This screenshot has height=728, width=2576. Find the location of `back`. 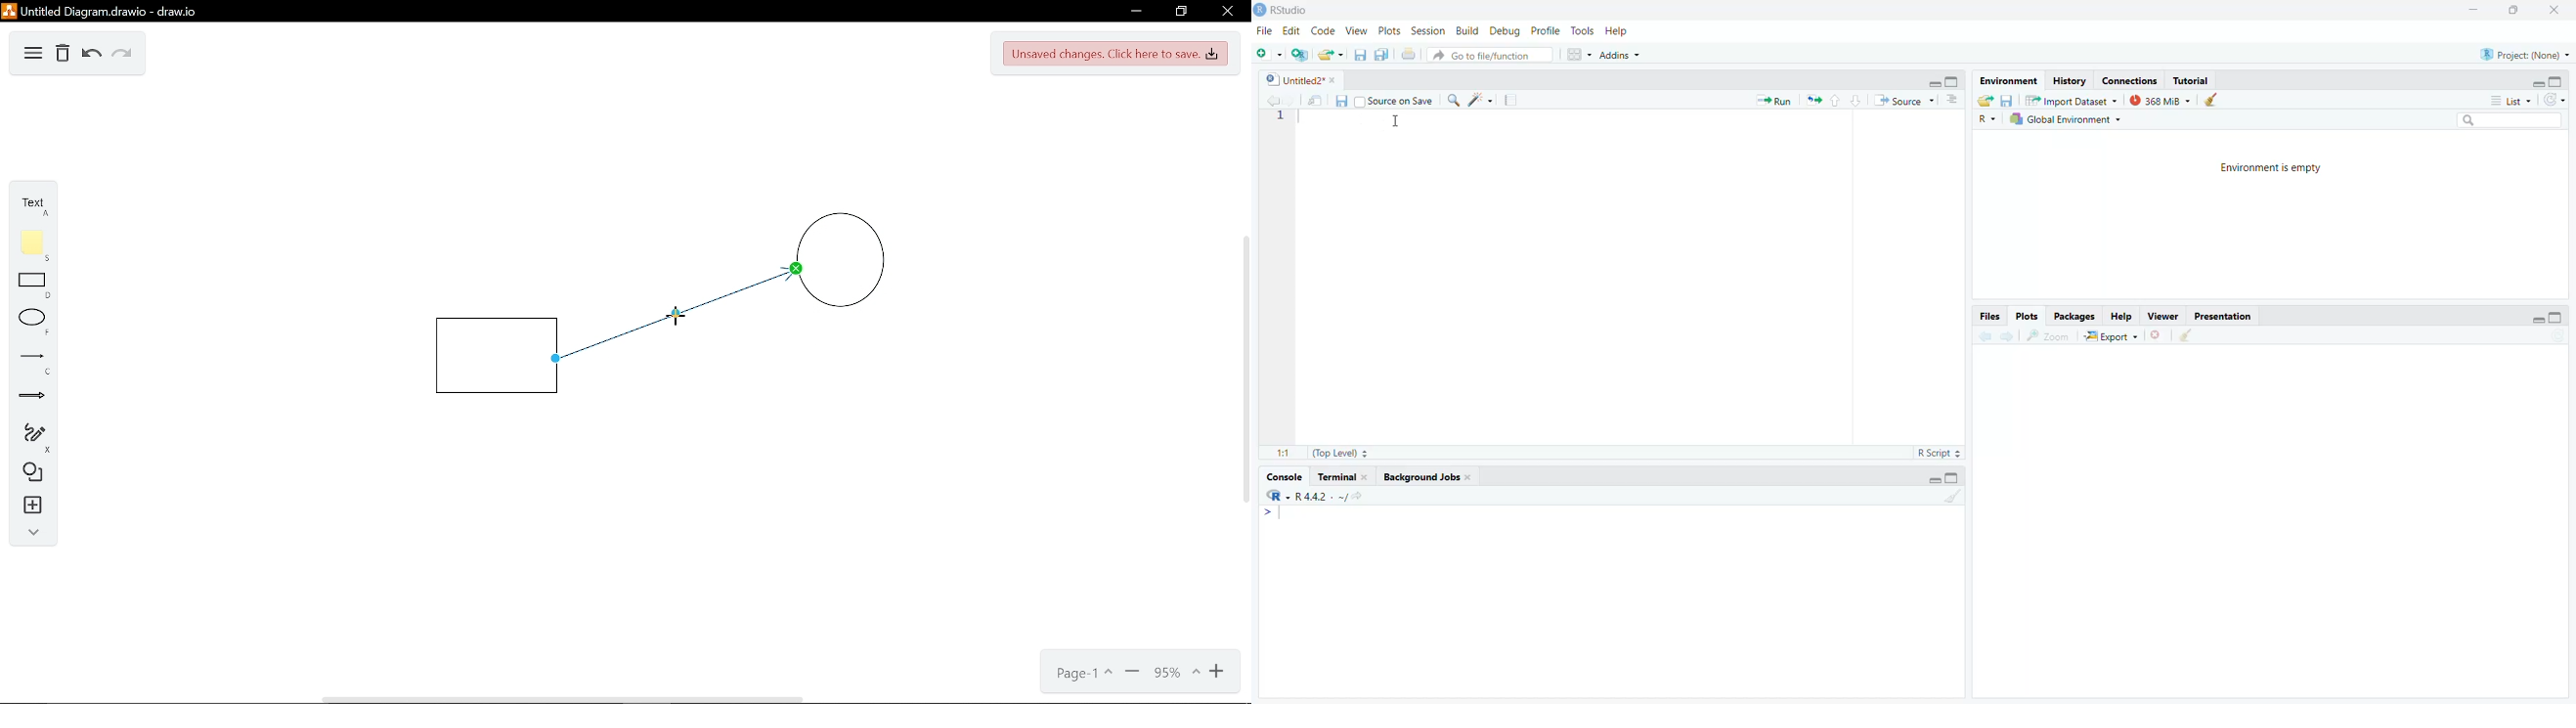

back is located at coordinates (1273, 101).